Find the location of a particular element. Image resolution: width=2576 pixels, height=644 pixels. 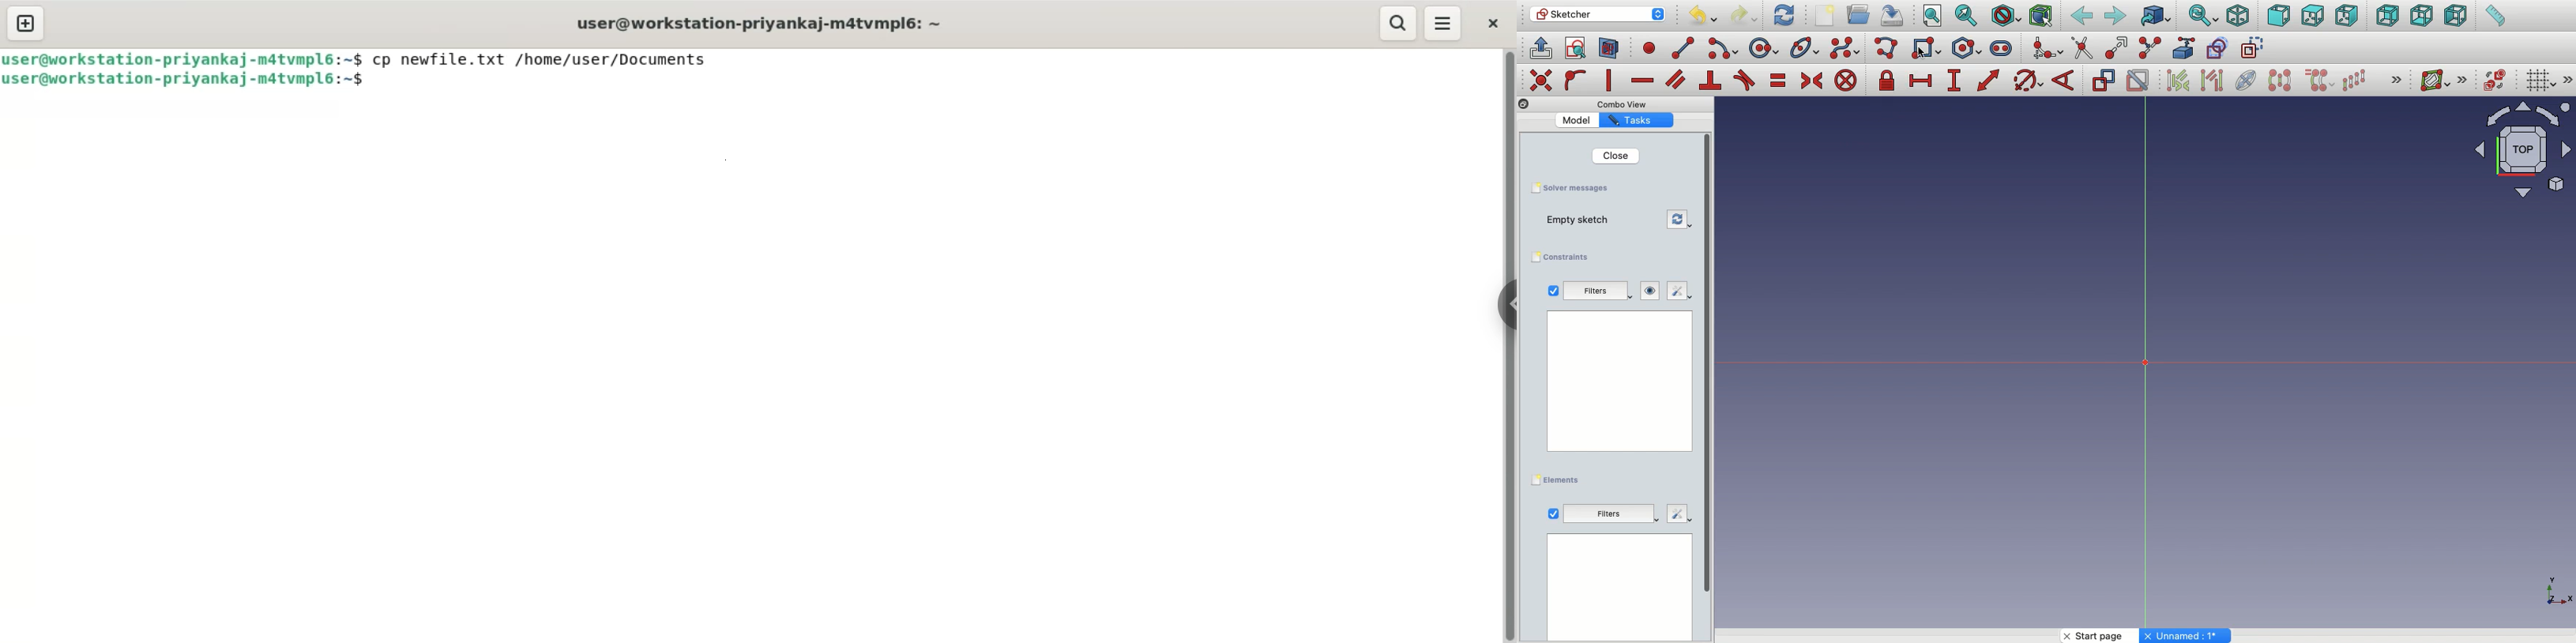

Model is located at coordinates (1579, 120).